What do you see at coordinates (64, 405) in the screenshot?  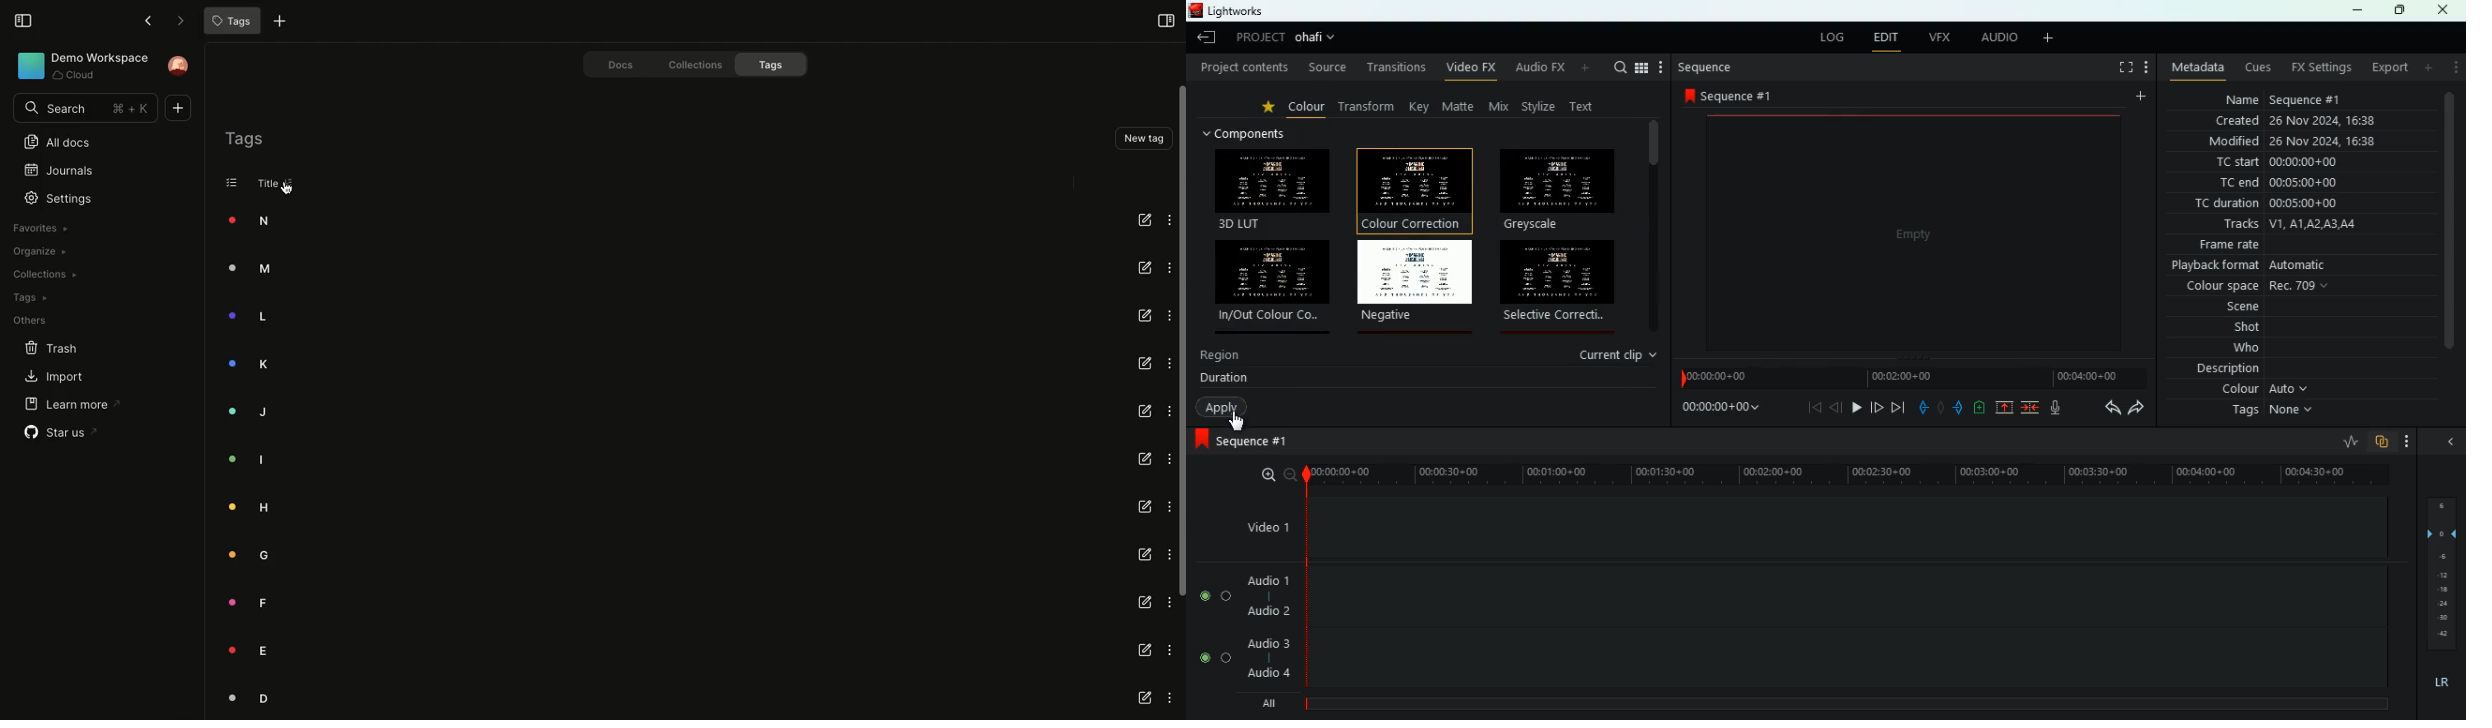 I see `Learn more` at bounding box center [64, 405].